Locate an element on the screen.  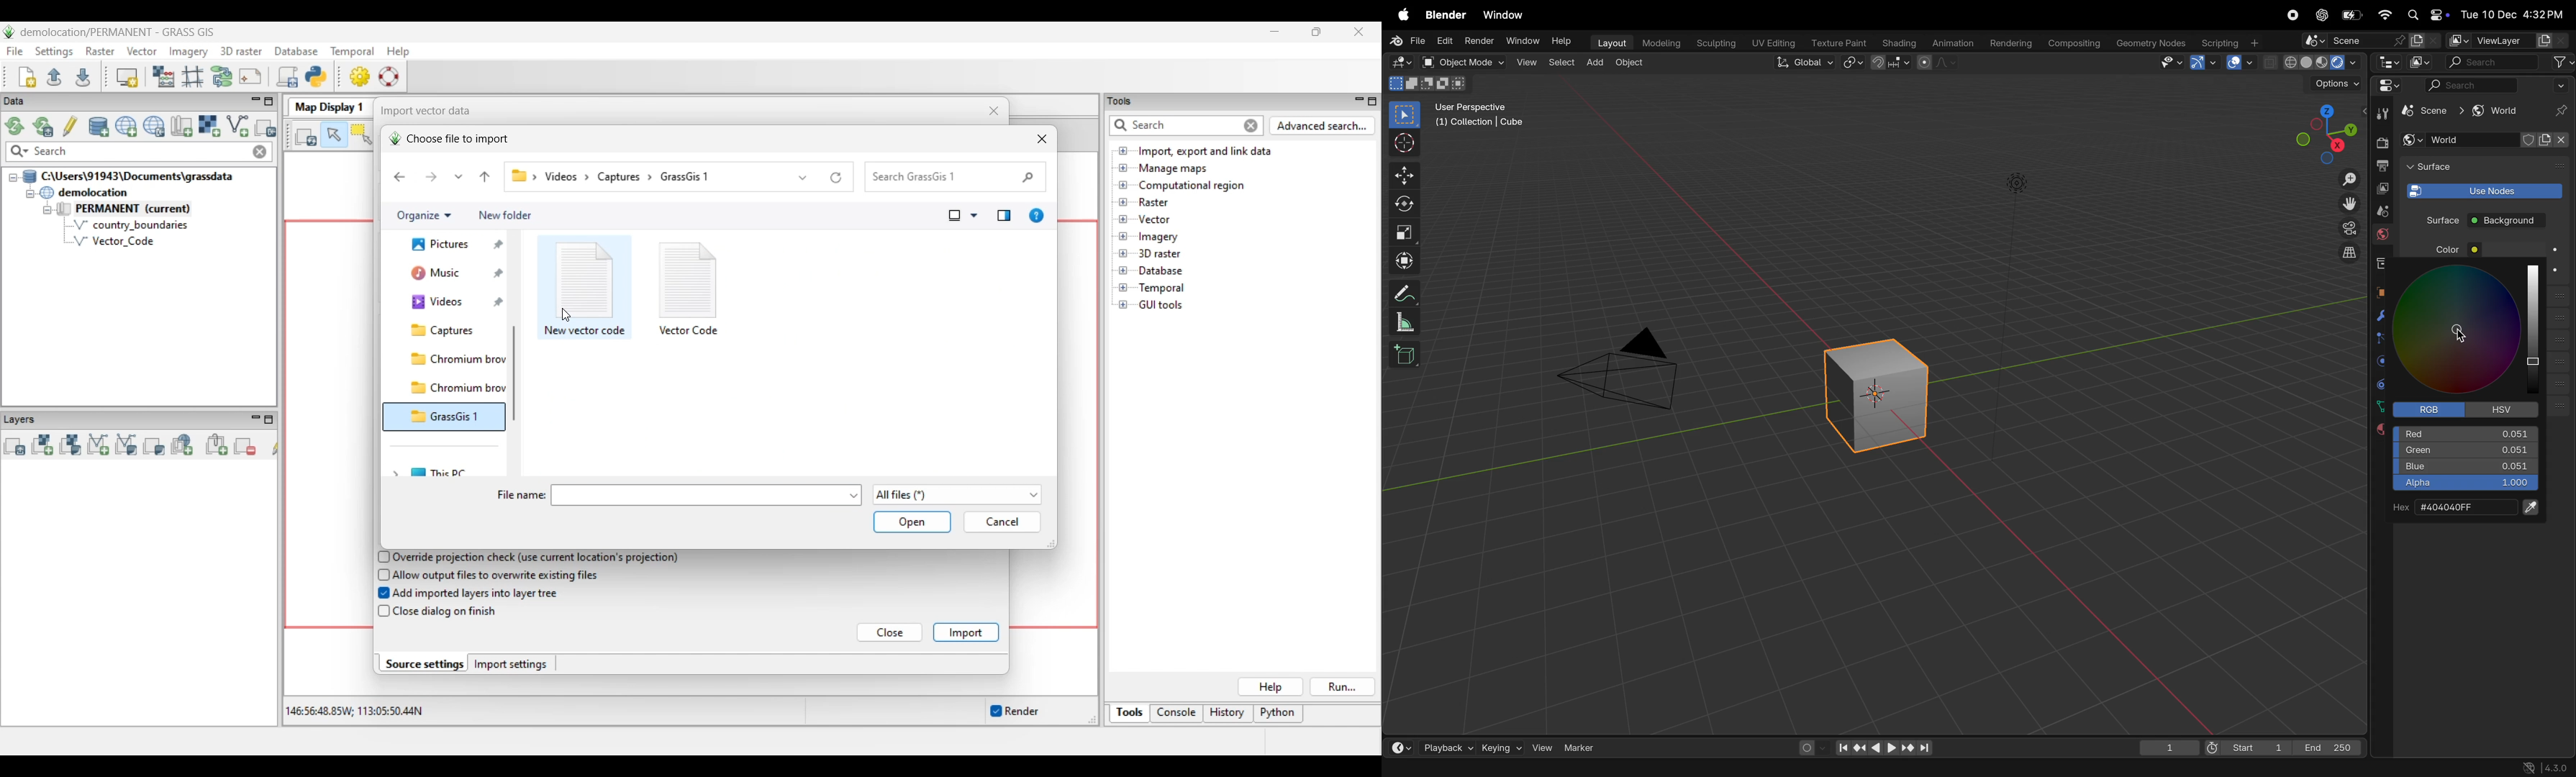
data  is located at coordinates (2378, 406).